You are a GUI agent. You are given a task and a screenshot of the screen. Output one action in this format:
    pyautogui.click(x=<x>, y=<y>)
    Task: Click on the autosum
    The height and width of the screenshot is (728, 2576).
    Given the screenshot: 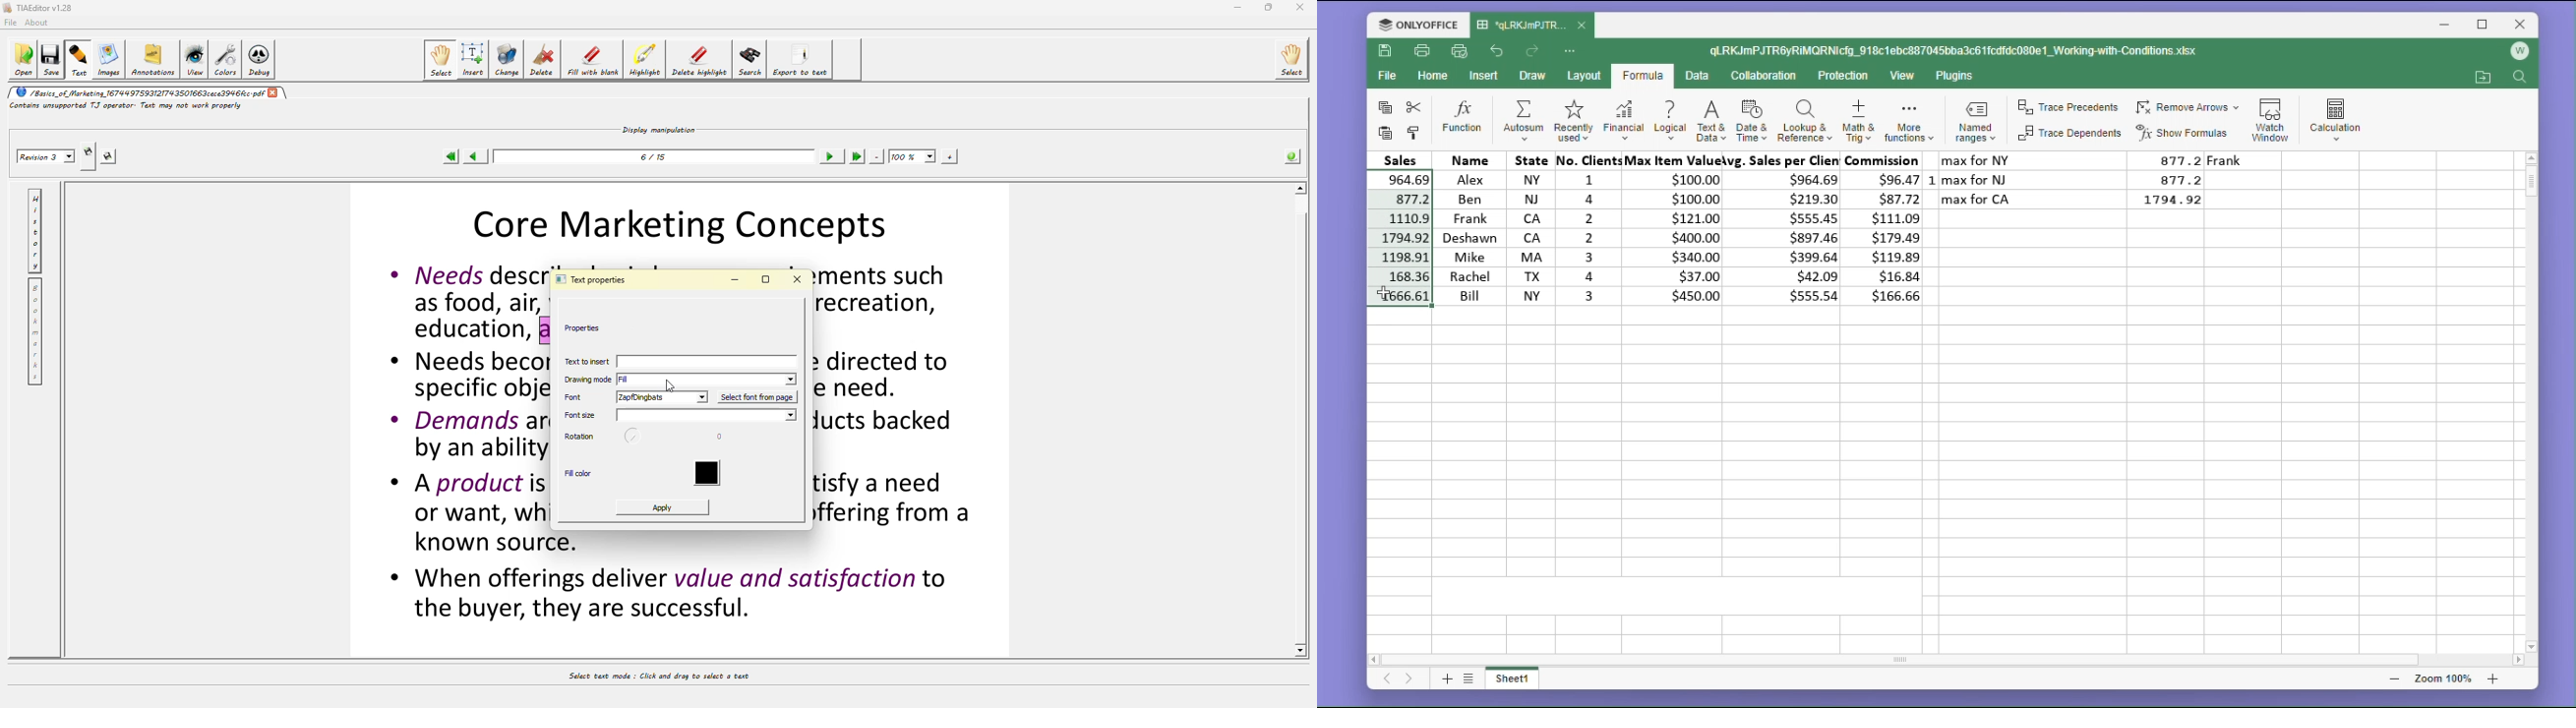 What is the action you would take?
    pyautogui.click(x=1523, y=120)
    